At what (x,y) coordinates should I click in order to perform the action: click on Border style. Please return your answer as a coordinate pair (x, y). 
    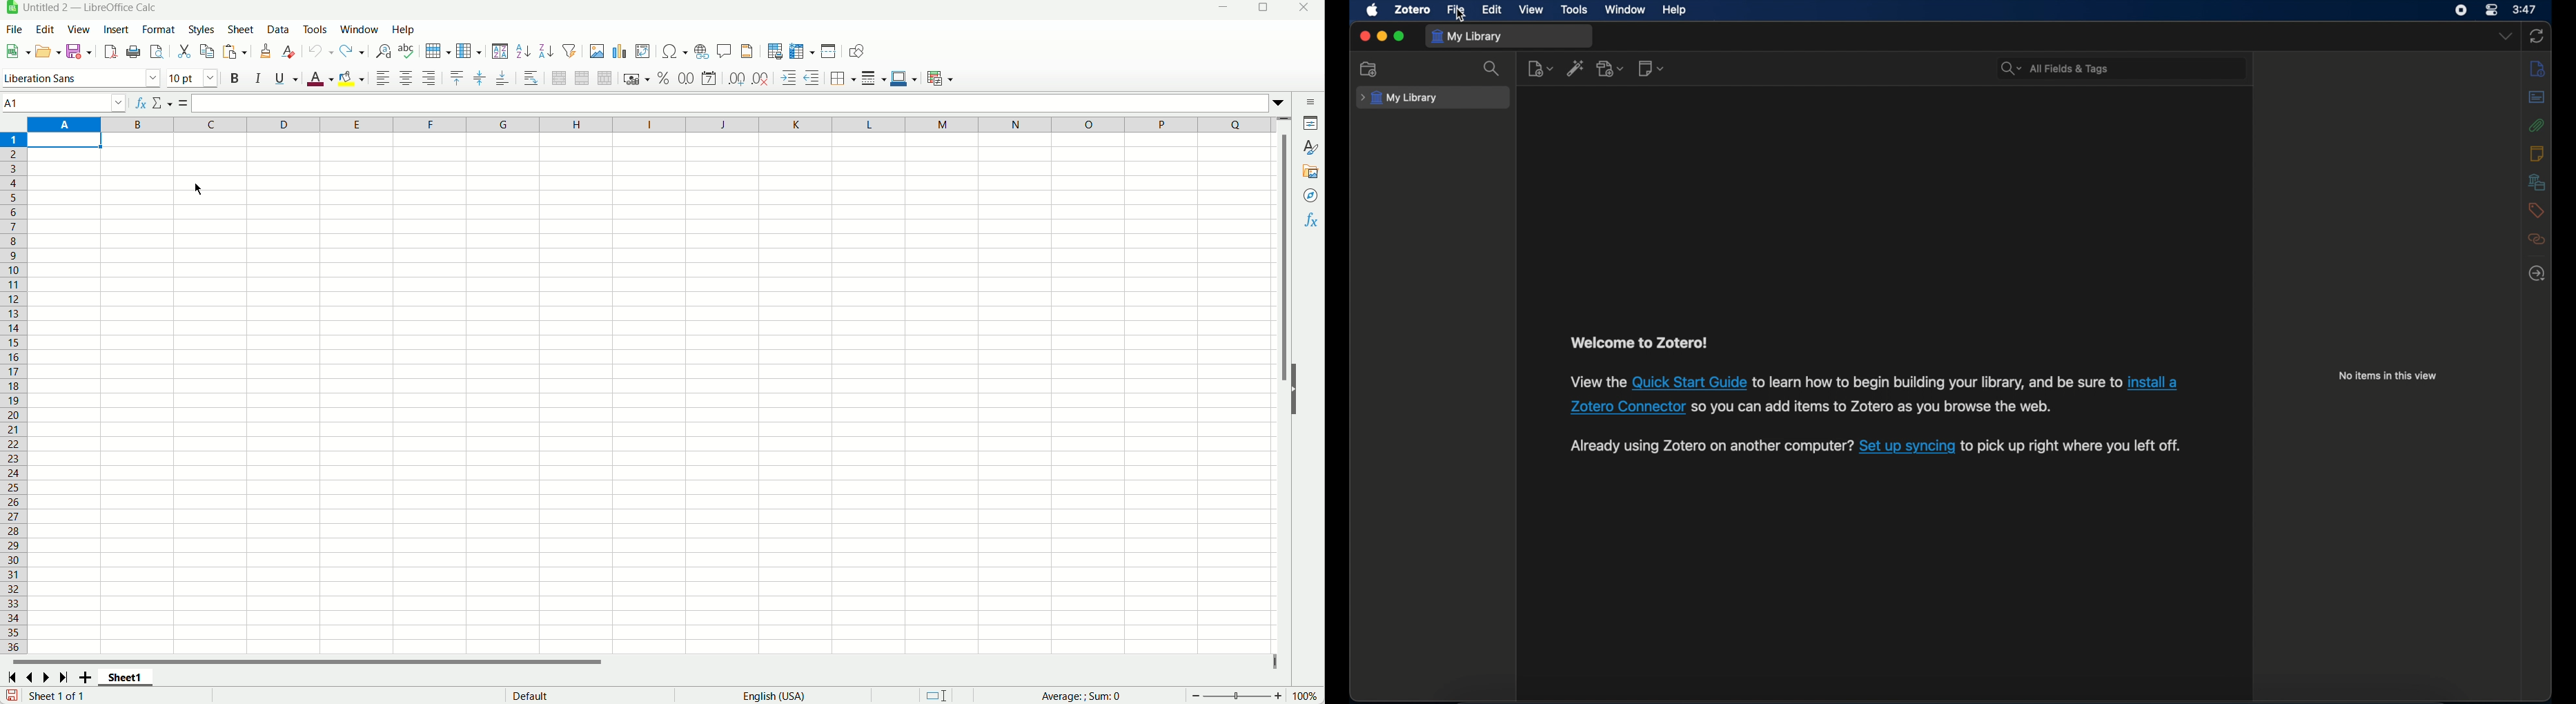
    Looking at the image, I should click on (873, 78).